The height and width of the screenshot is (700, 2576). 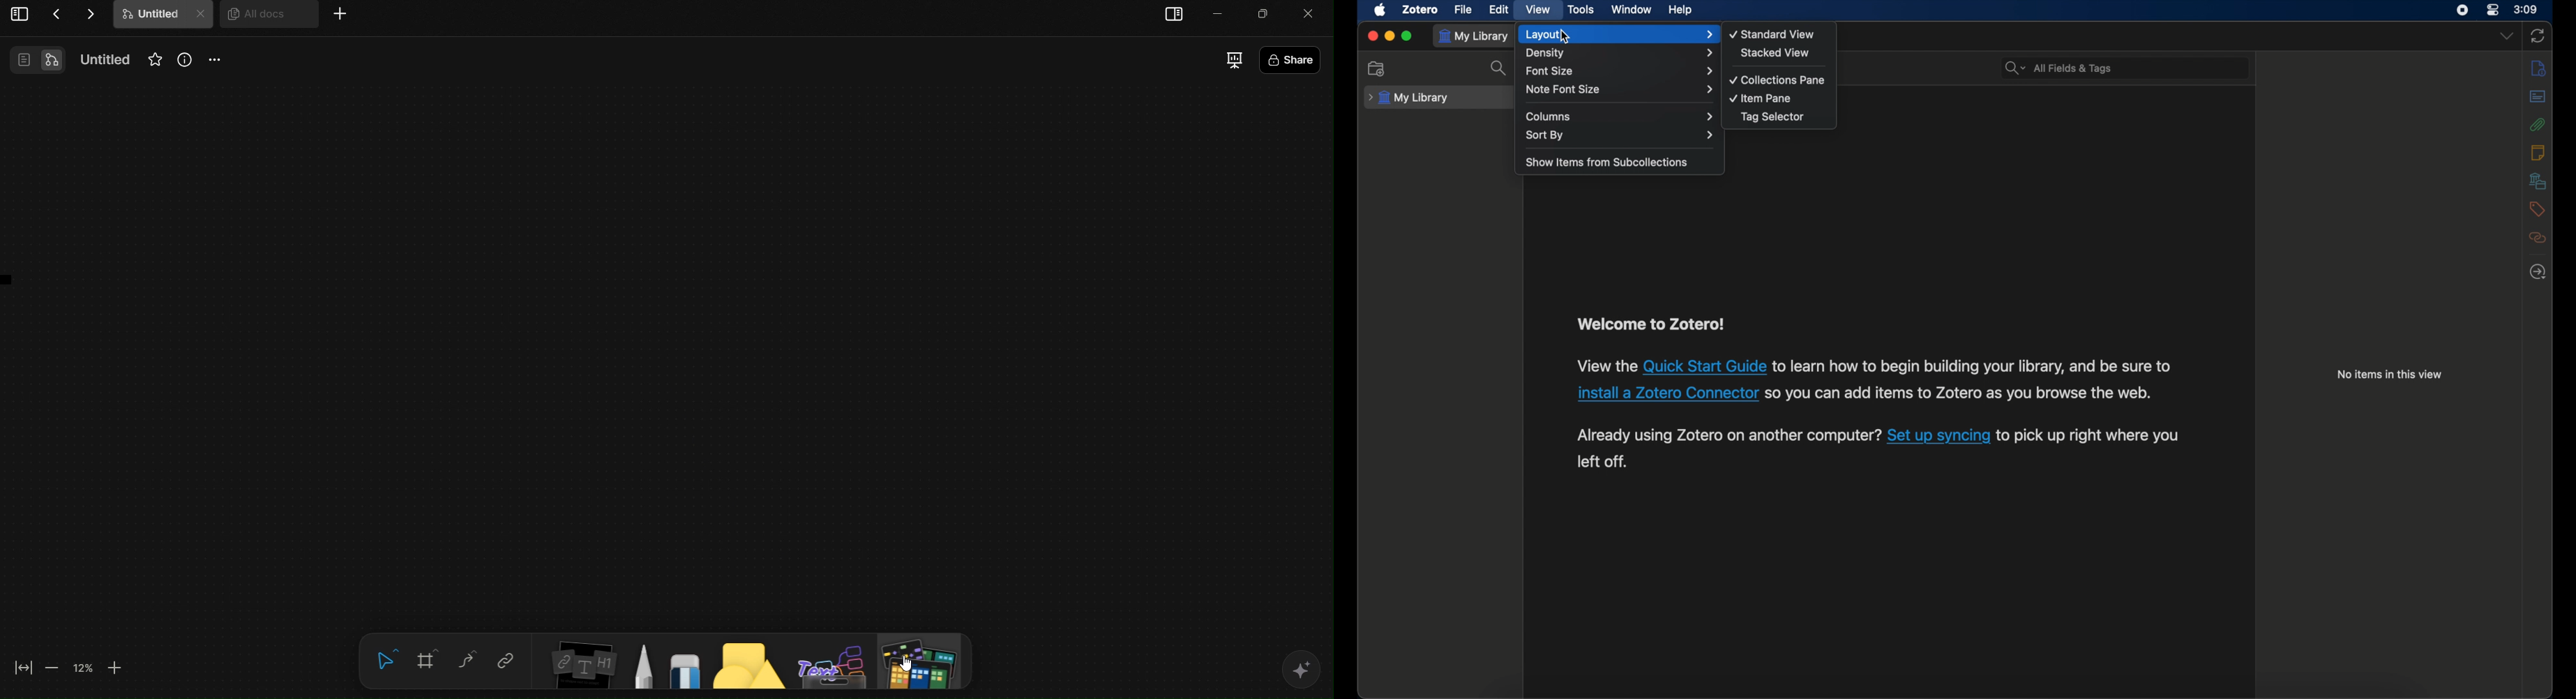 I want to click on Text Board Tool, so click(x=833, y=664).